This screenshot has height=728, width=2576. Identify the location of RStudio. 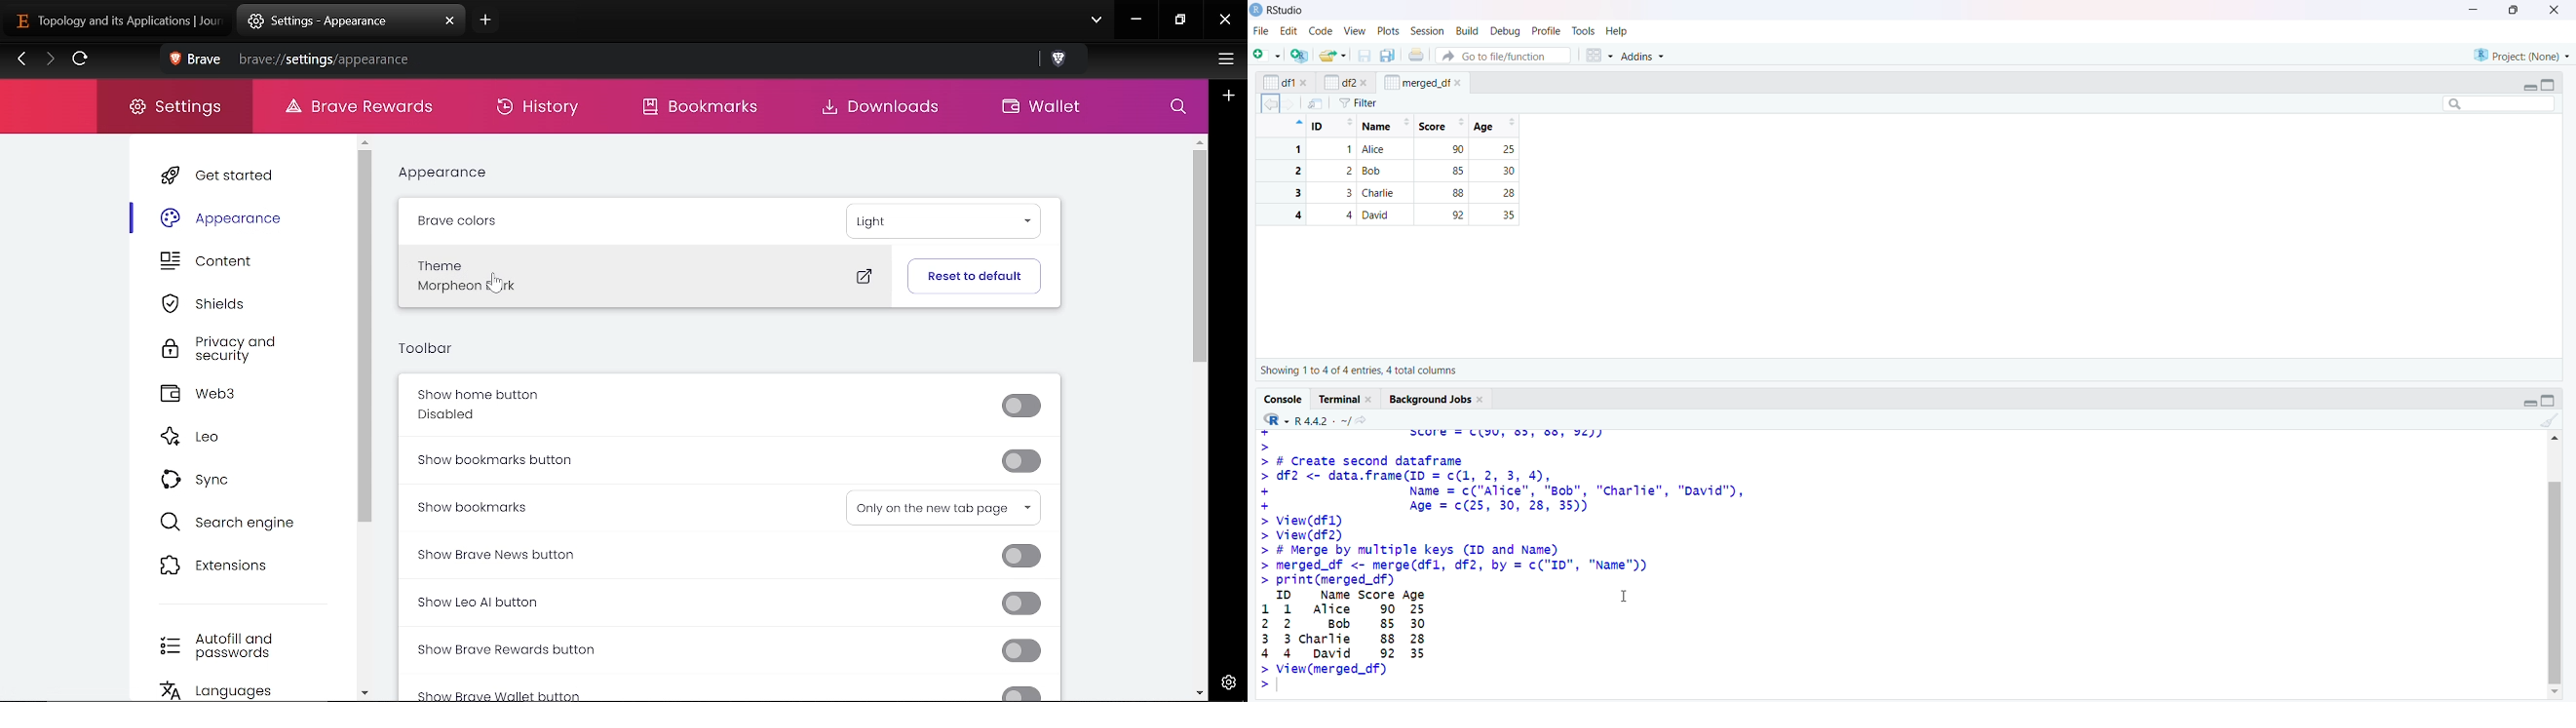
(1287, 10).